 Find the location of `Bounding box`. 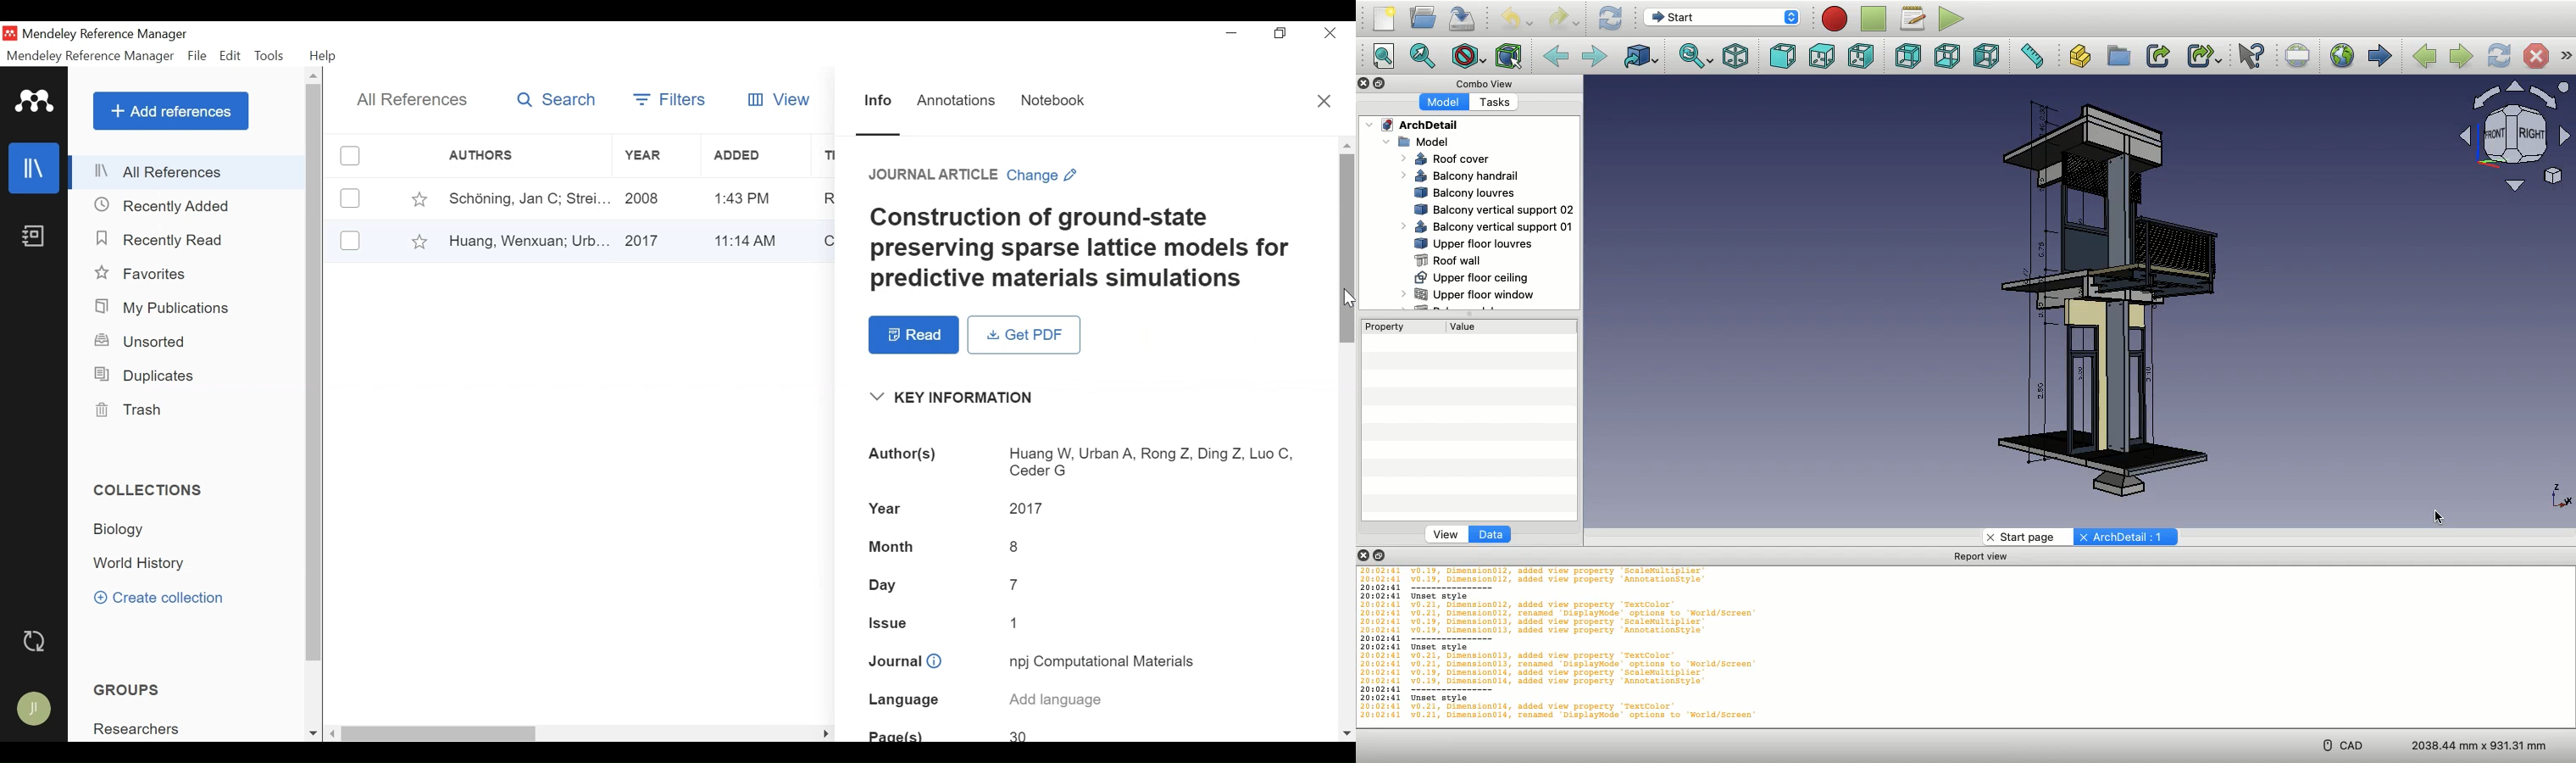

Bounding box is located at coordinates (1507, 56).